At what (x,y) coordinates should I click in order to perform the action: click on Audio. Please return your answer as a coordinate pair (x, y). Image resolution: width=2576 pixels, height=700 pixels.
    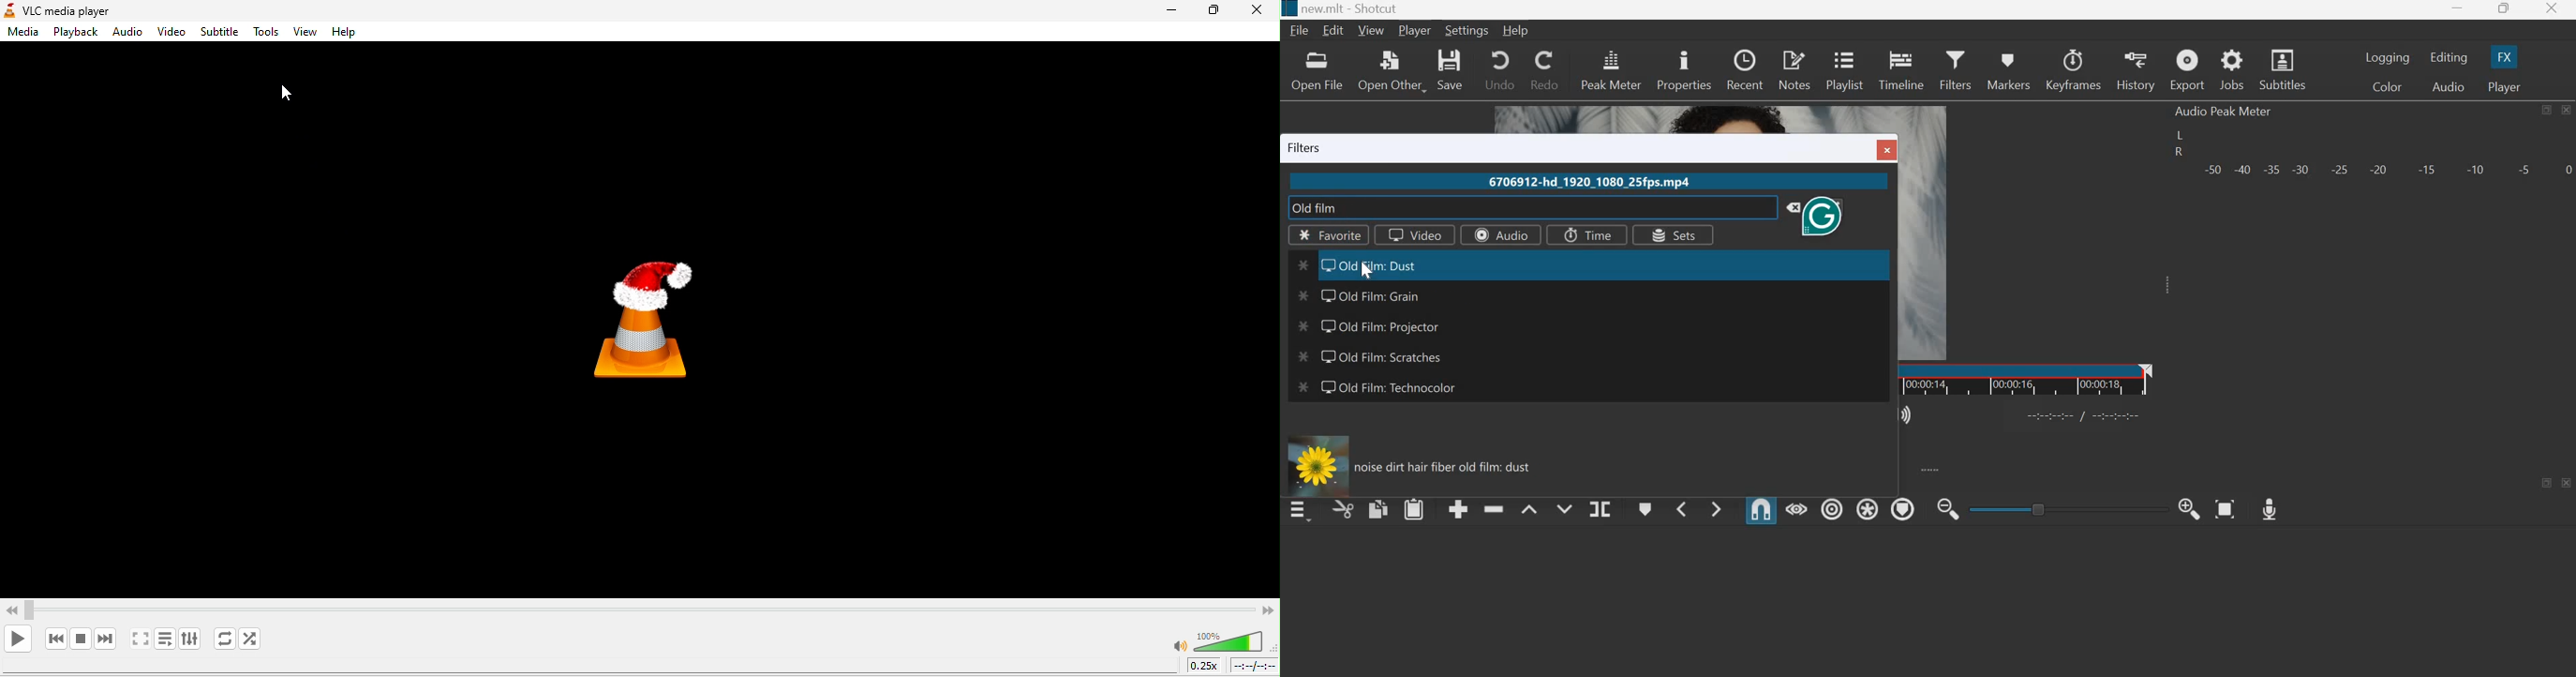
    Looking at the image, I should click on (2449, 87).